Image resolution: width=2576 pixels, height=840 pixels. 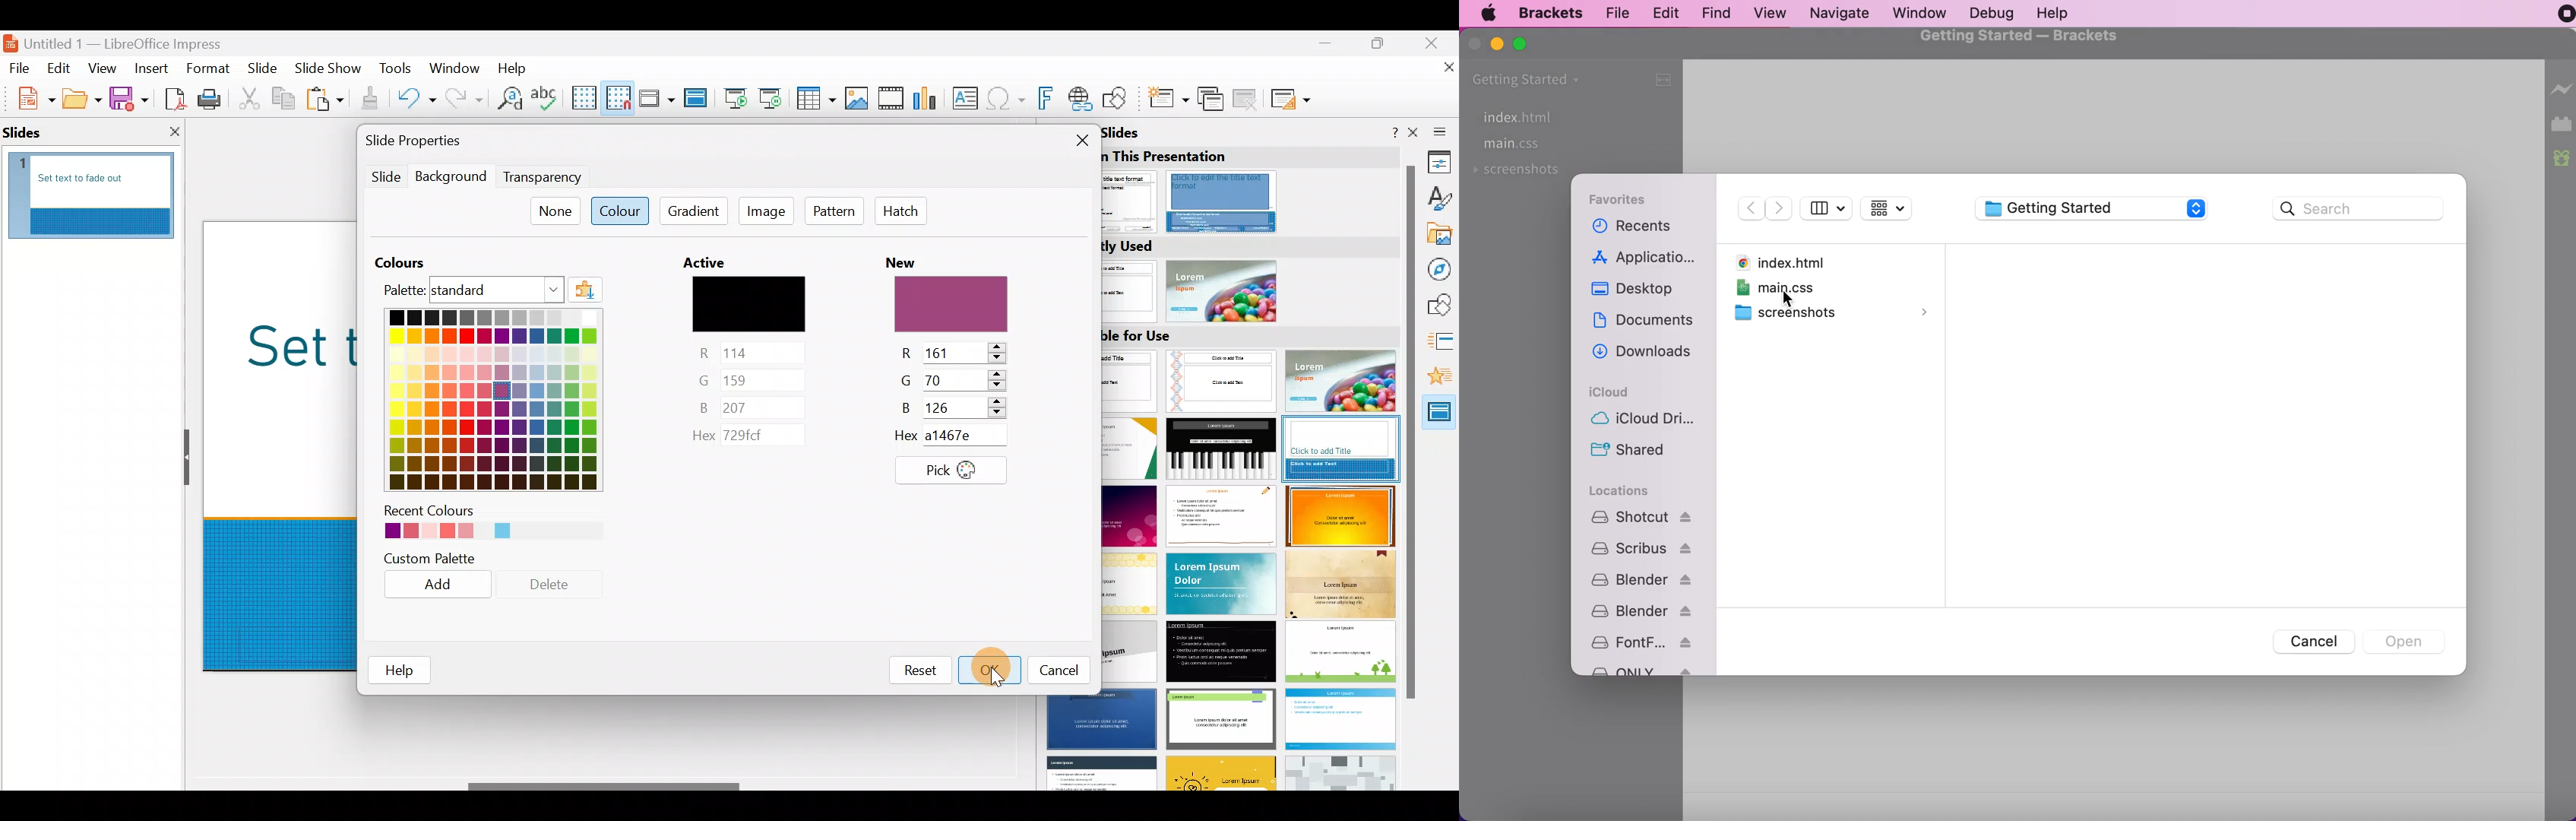 I want to click on change the item grouping, so click(x=1895, y=211).